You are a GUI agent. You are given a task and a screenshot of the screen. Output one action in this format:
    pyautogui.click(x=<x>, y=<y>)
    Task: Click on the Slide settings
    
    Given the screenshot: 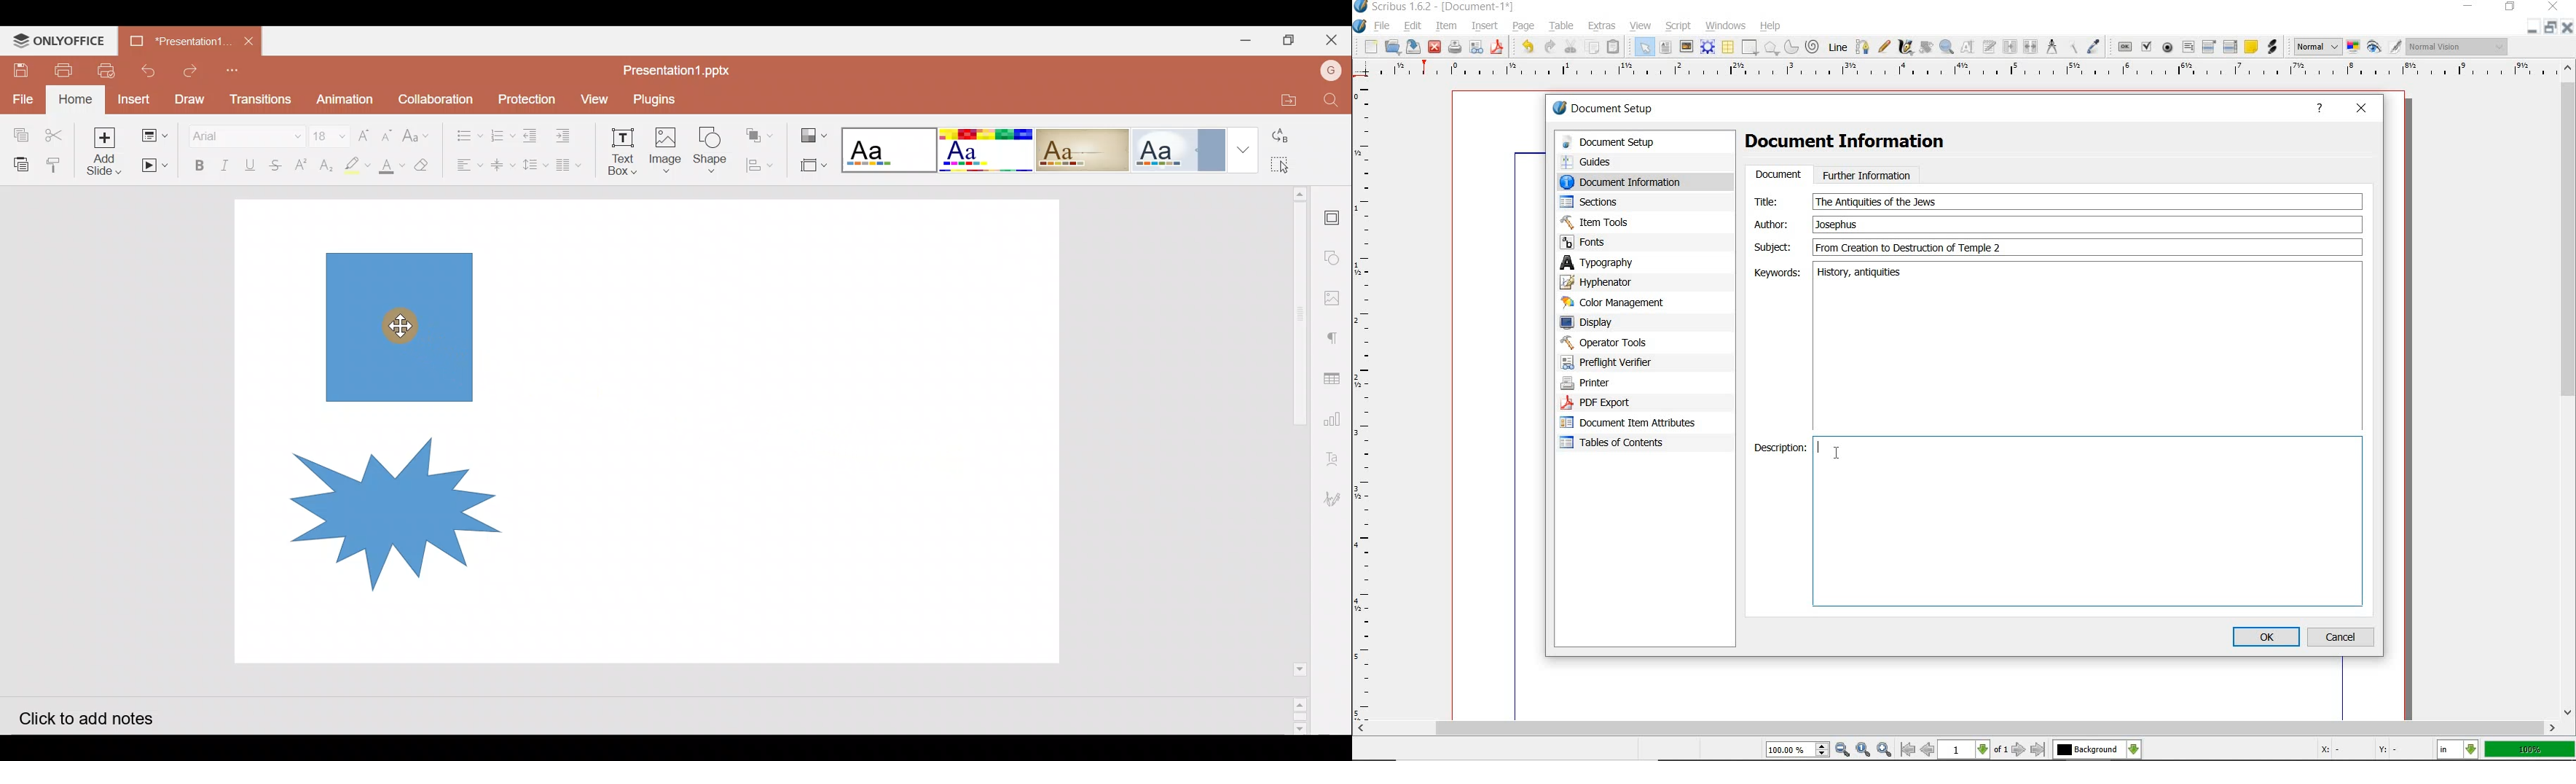 What is the action you would take?
    pyautogui.click(x=1335, y=215)
    